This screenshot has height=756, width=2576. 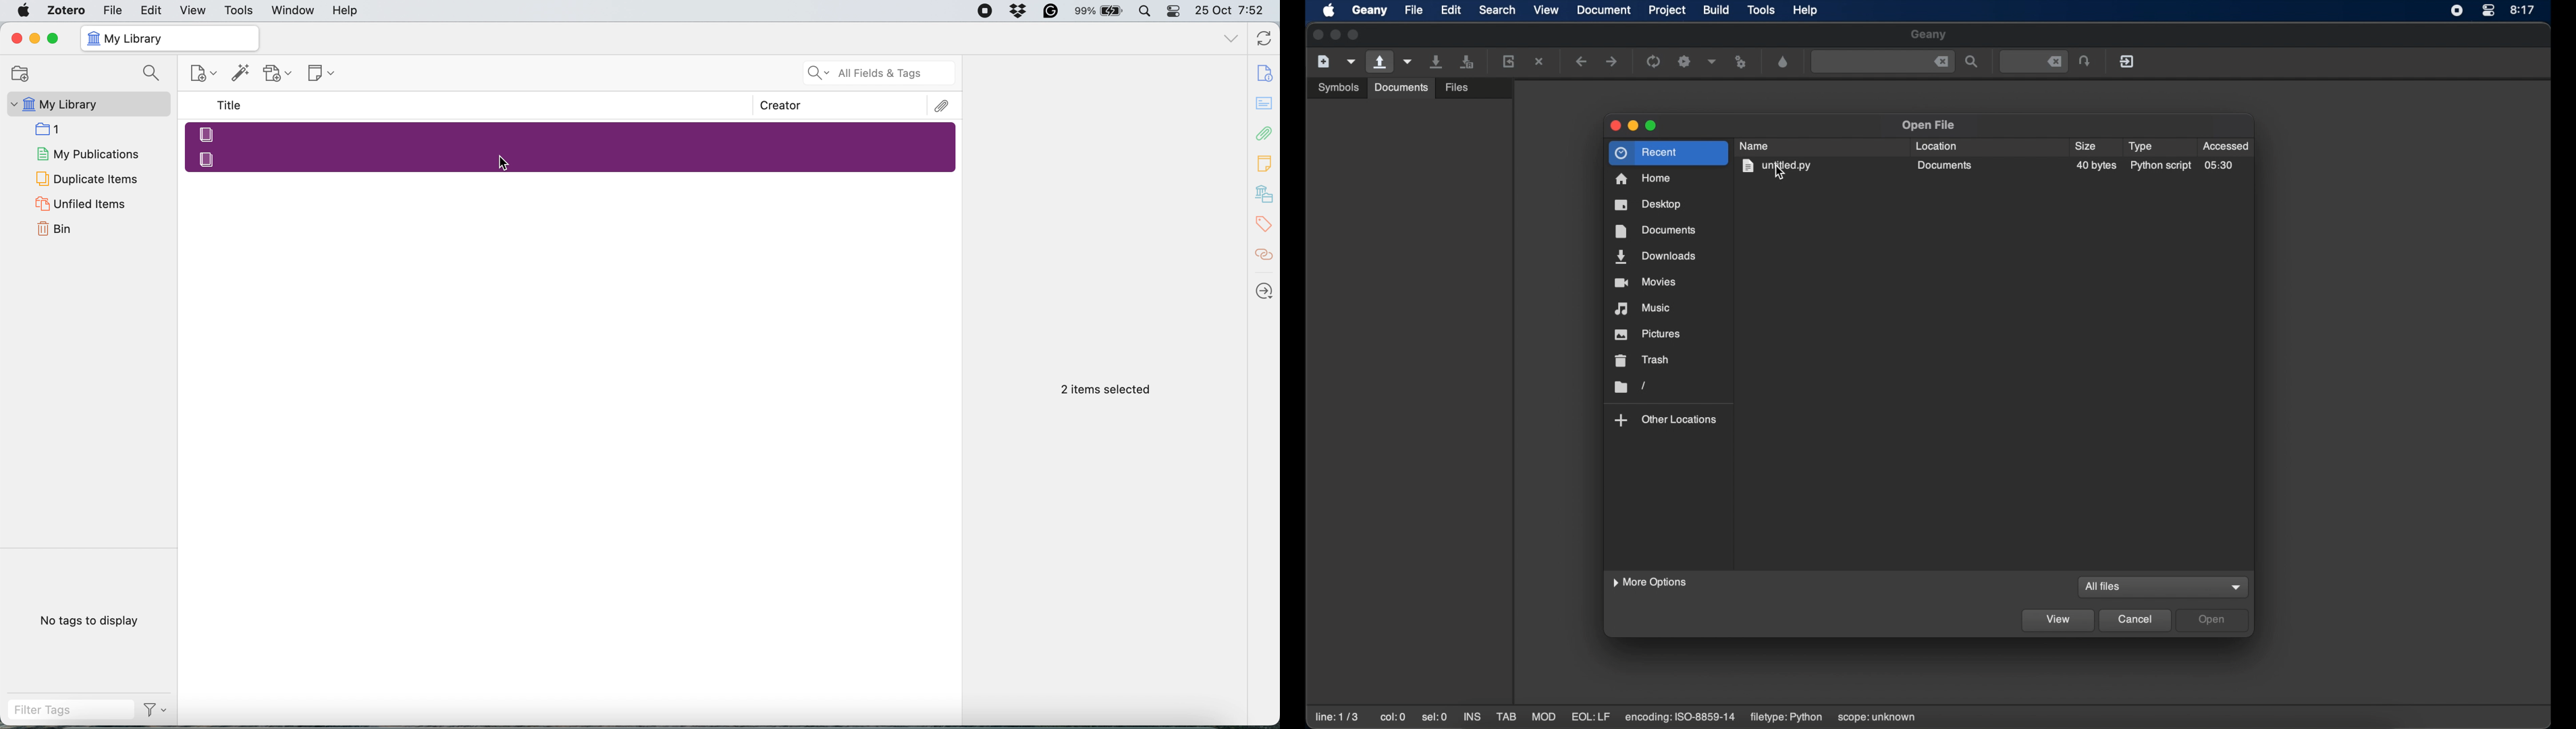 I want to click on maximize, so click(x=1356, y=35).